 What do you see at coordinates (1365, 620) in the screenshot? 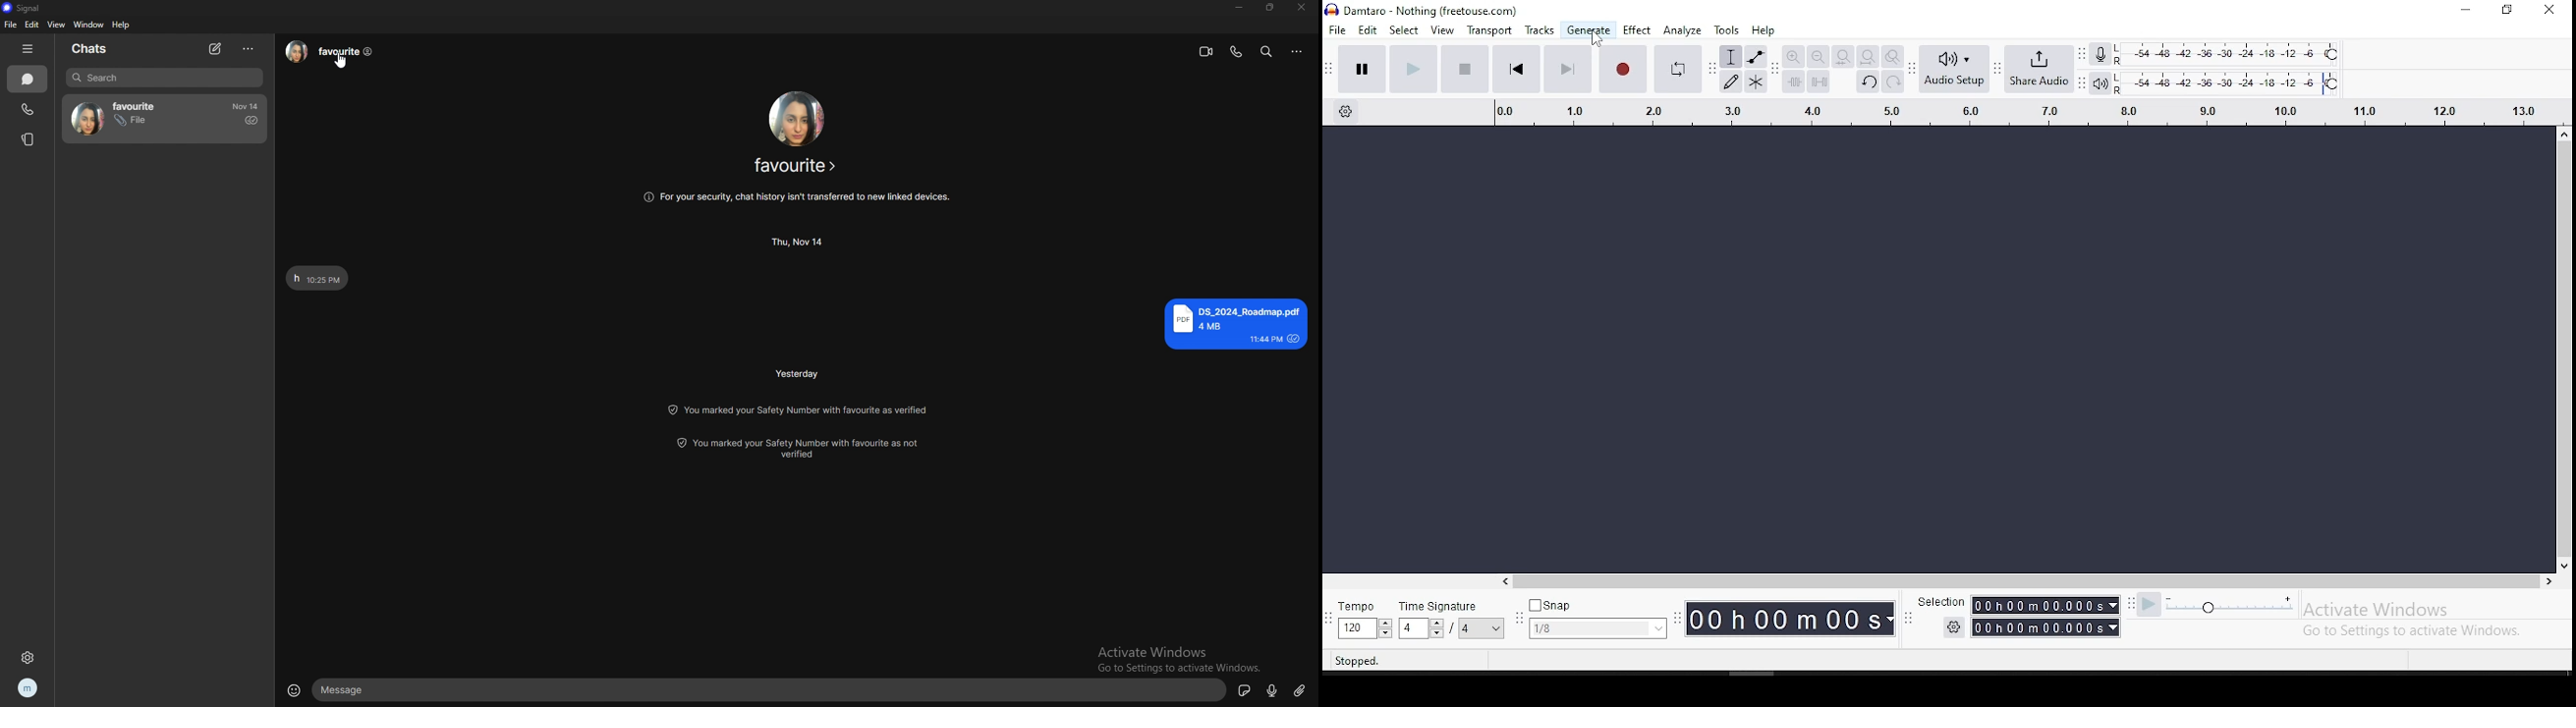
I see `tempo` at bounding box center [1365, 620].